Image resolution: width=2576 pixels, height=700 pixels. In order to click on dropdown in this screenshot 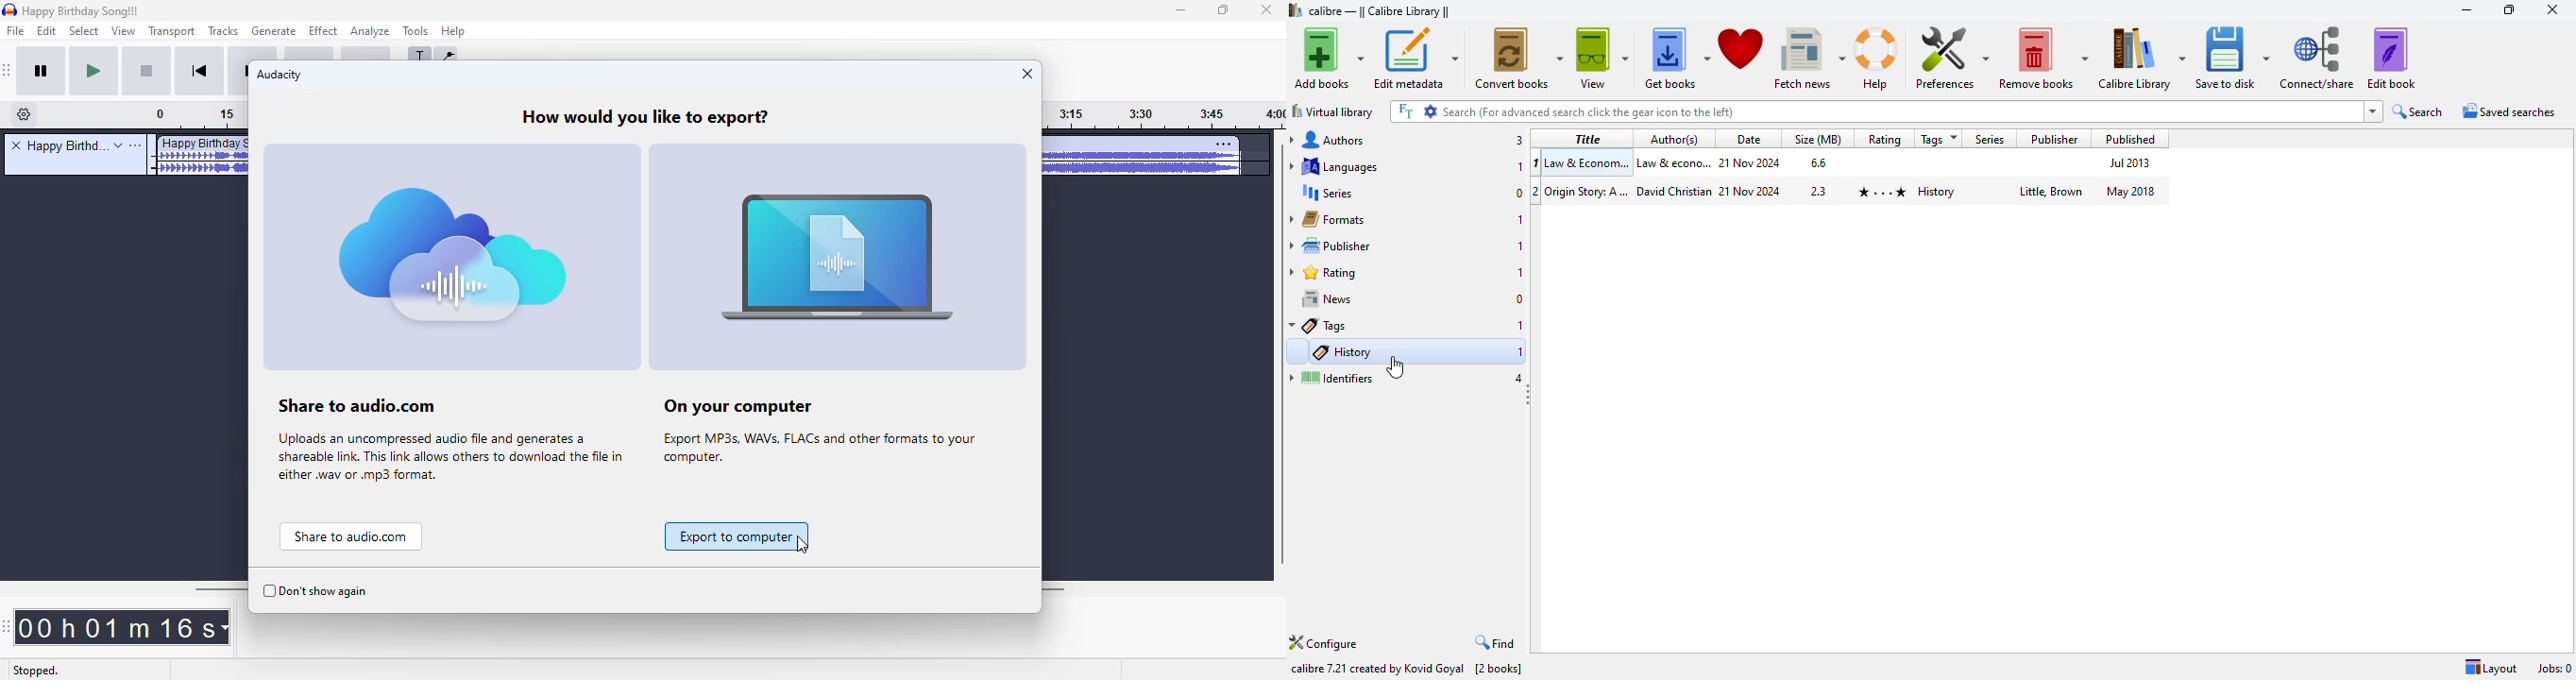, I will do `click(2374, 111)`.